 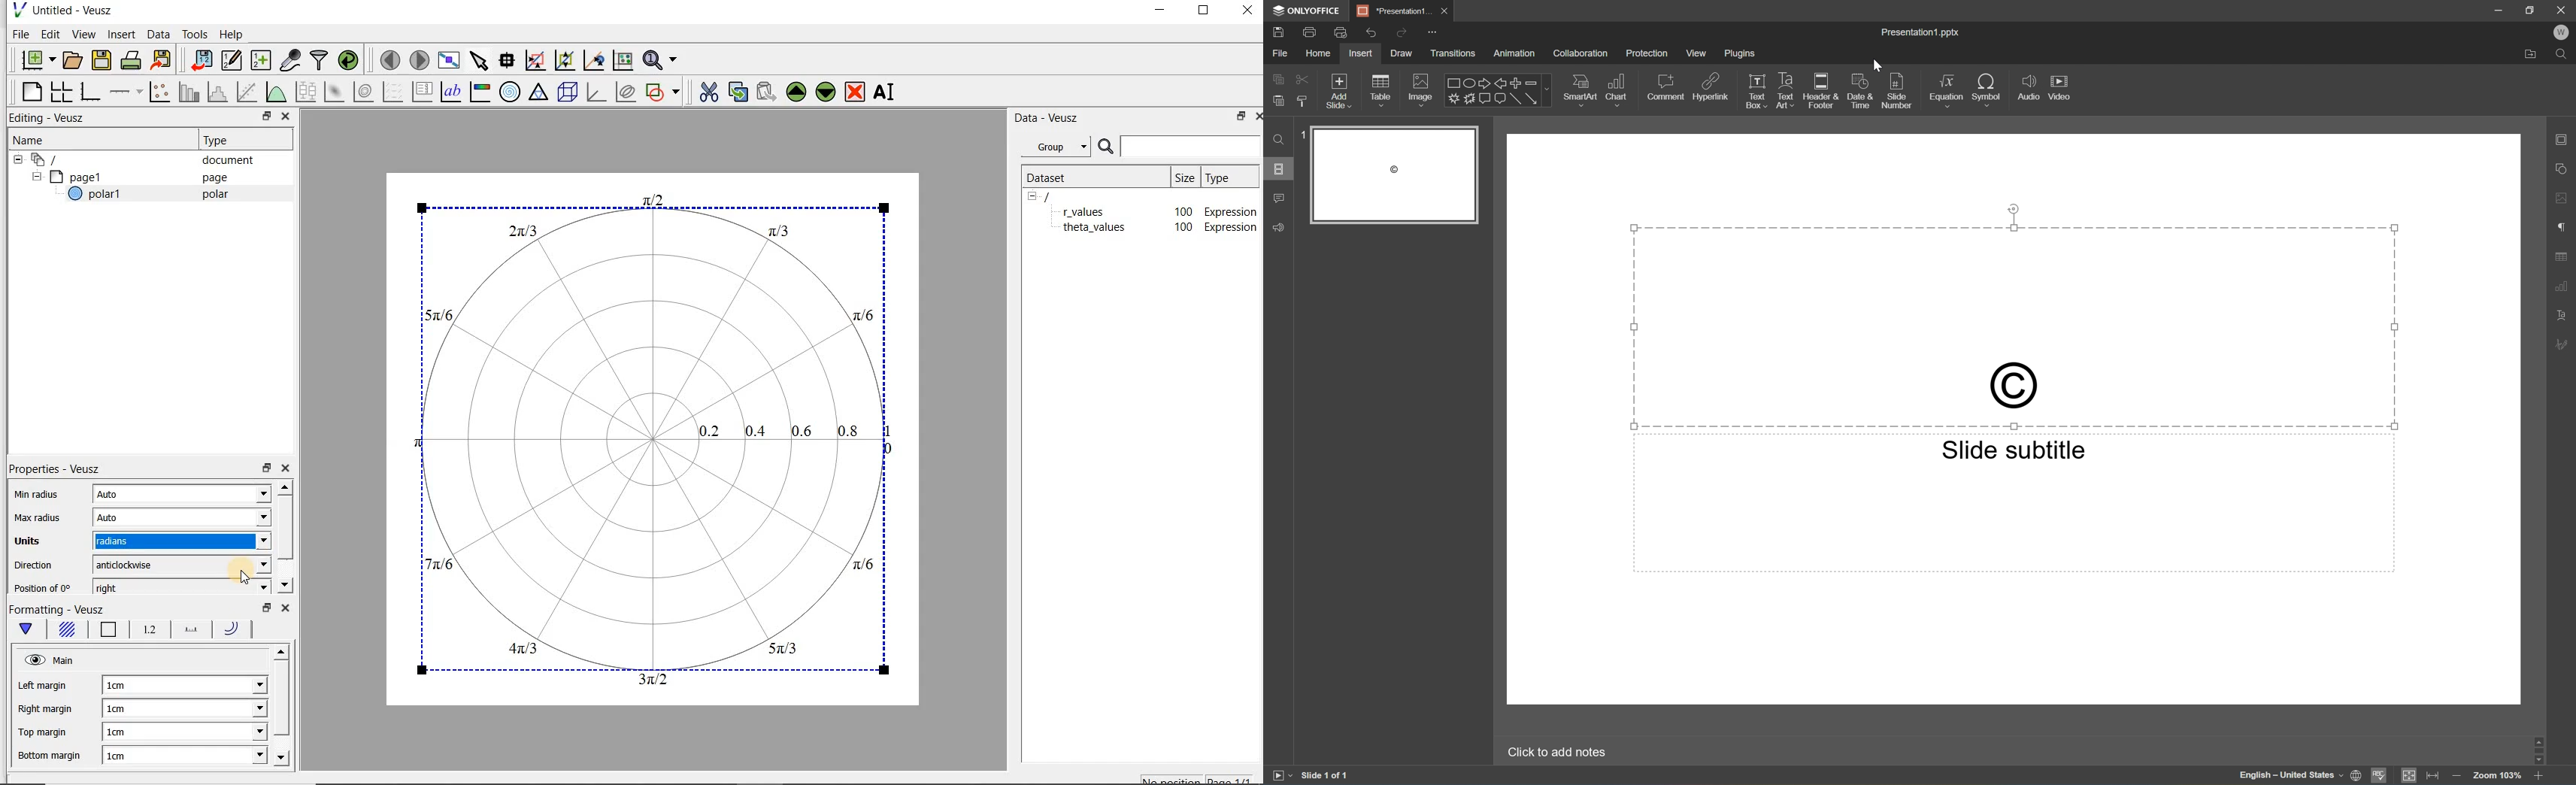 I want to click on ternary graph, so click(x=540, y=92).